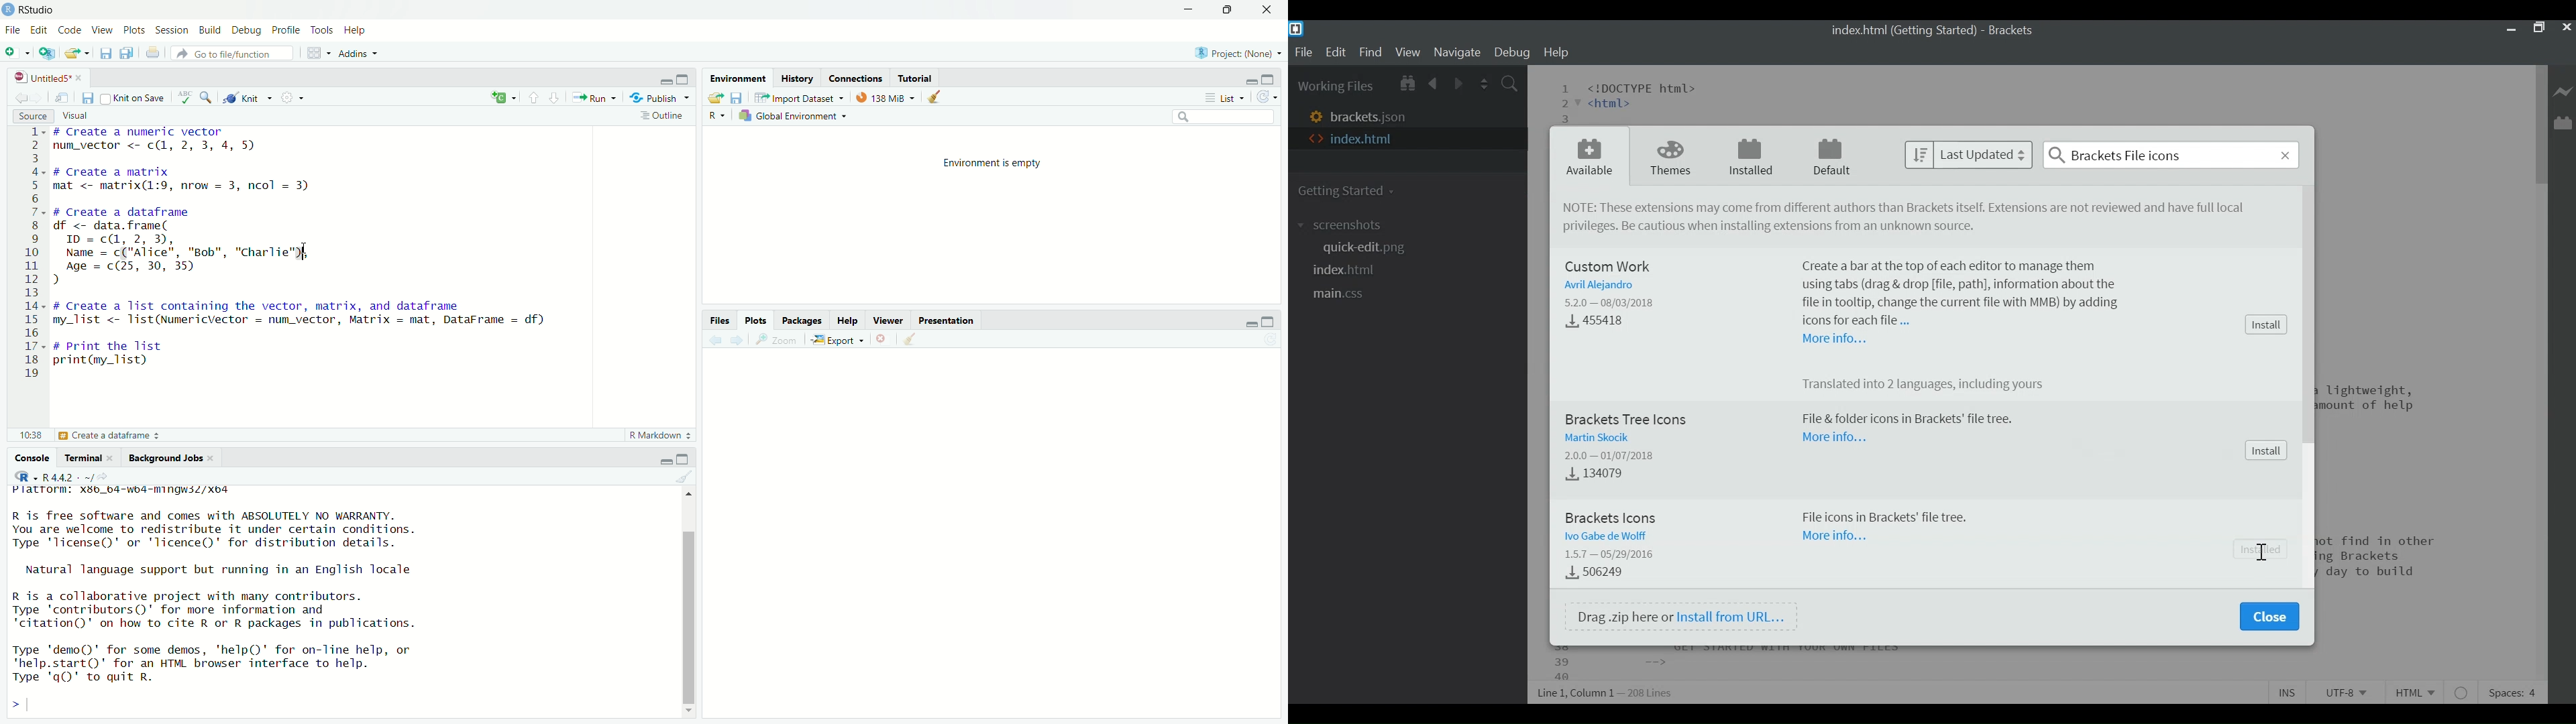  Describe the element at coordinates (1224, 119) in the screenshot. I see `search` at that location.